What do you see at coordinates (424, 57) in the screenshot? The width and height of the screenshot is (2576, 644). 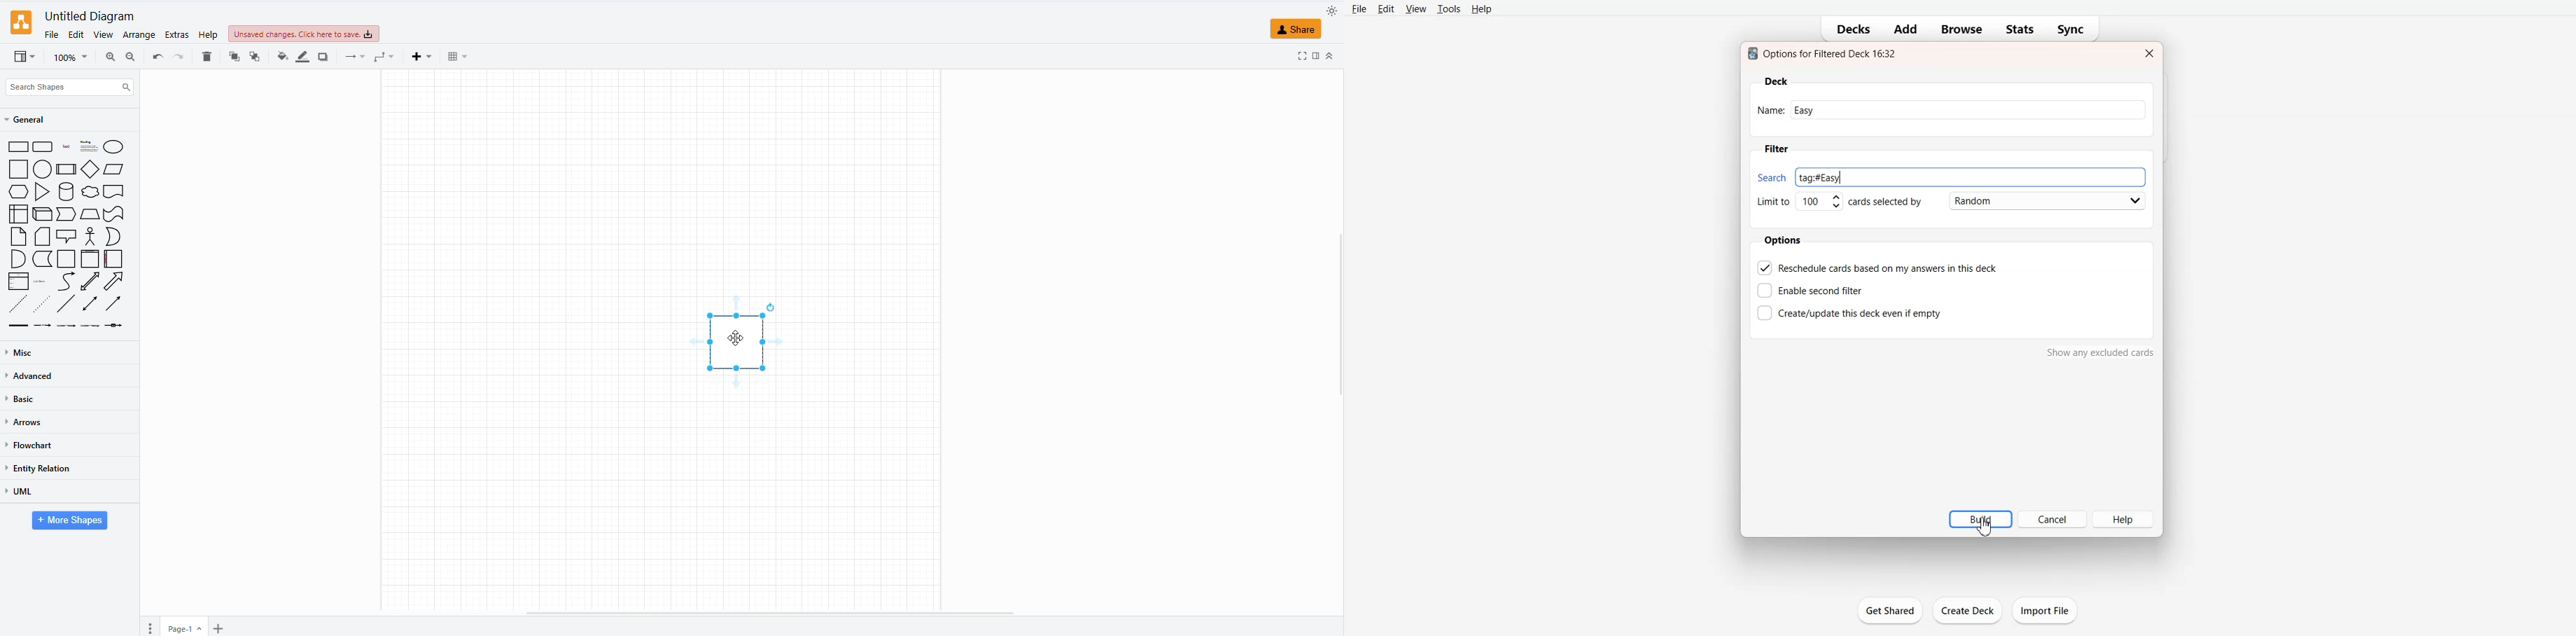 I see `insert` at bounding box center [424, 57].